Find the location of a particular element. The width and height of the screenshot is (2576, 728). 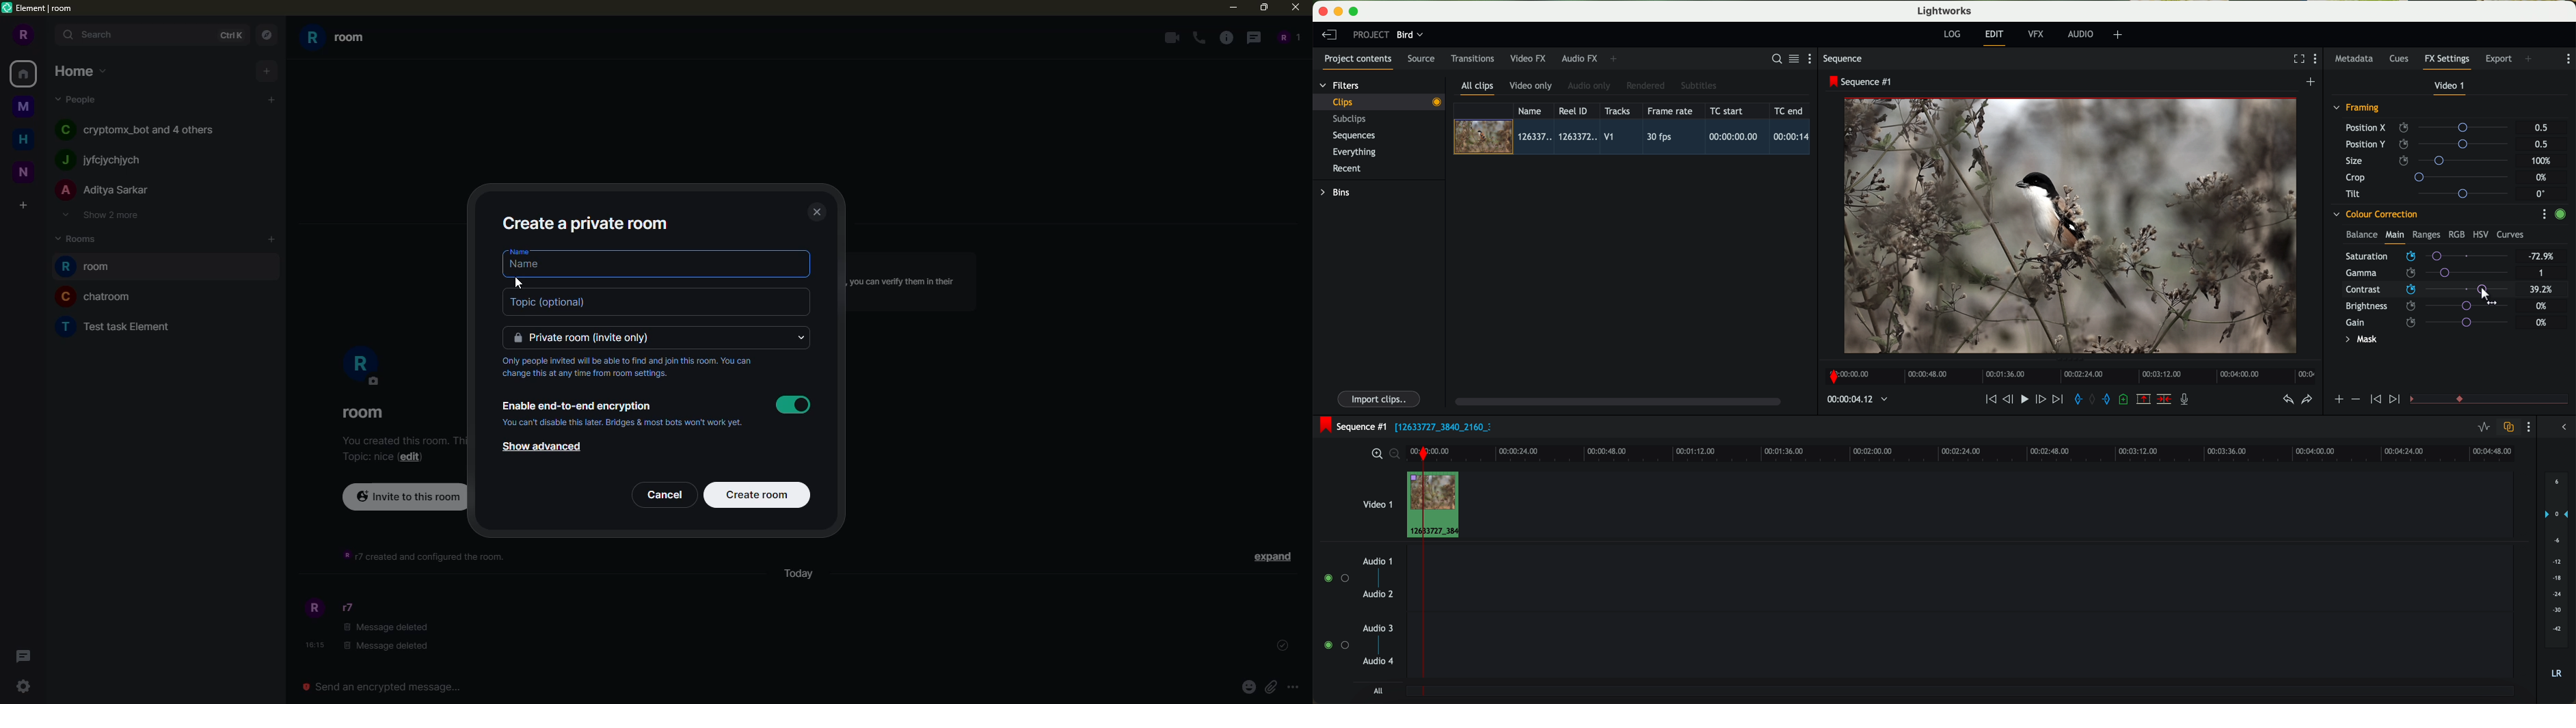

add is located at coordinates (268, 71).